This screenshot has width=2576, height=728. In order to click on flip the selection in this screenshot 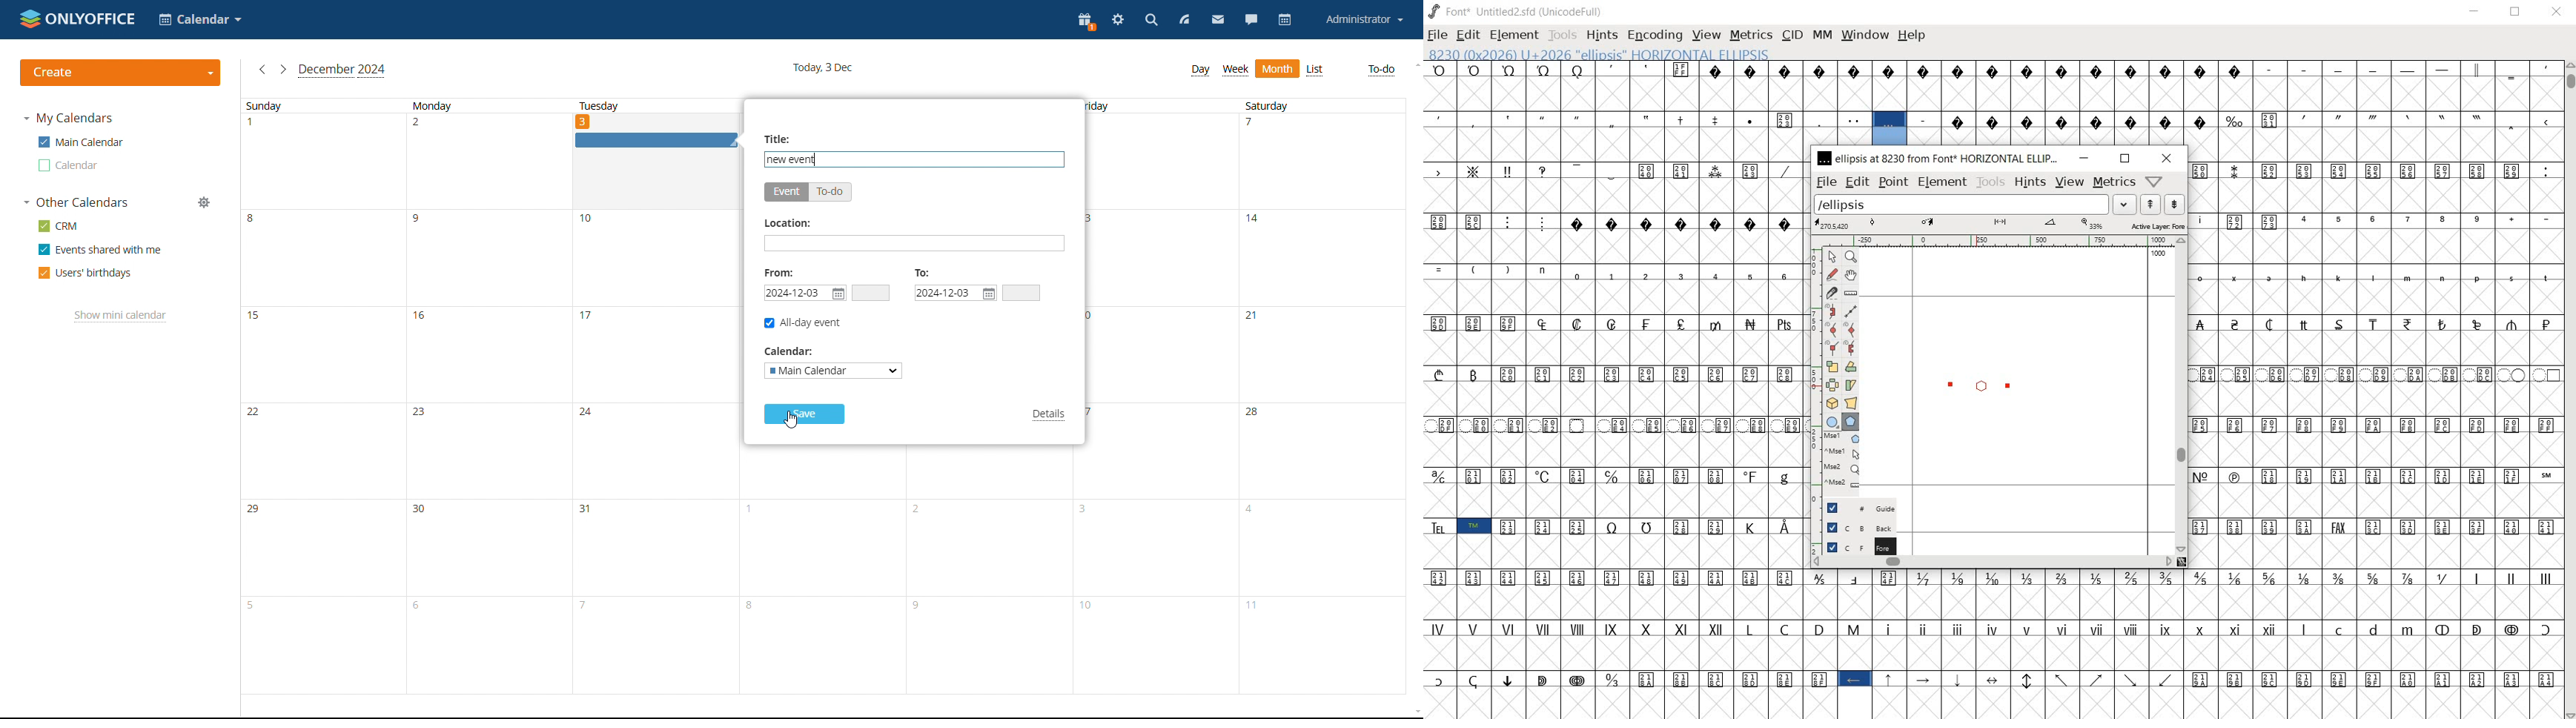, I will do `click(1833, 384)`.